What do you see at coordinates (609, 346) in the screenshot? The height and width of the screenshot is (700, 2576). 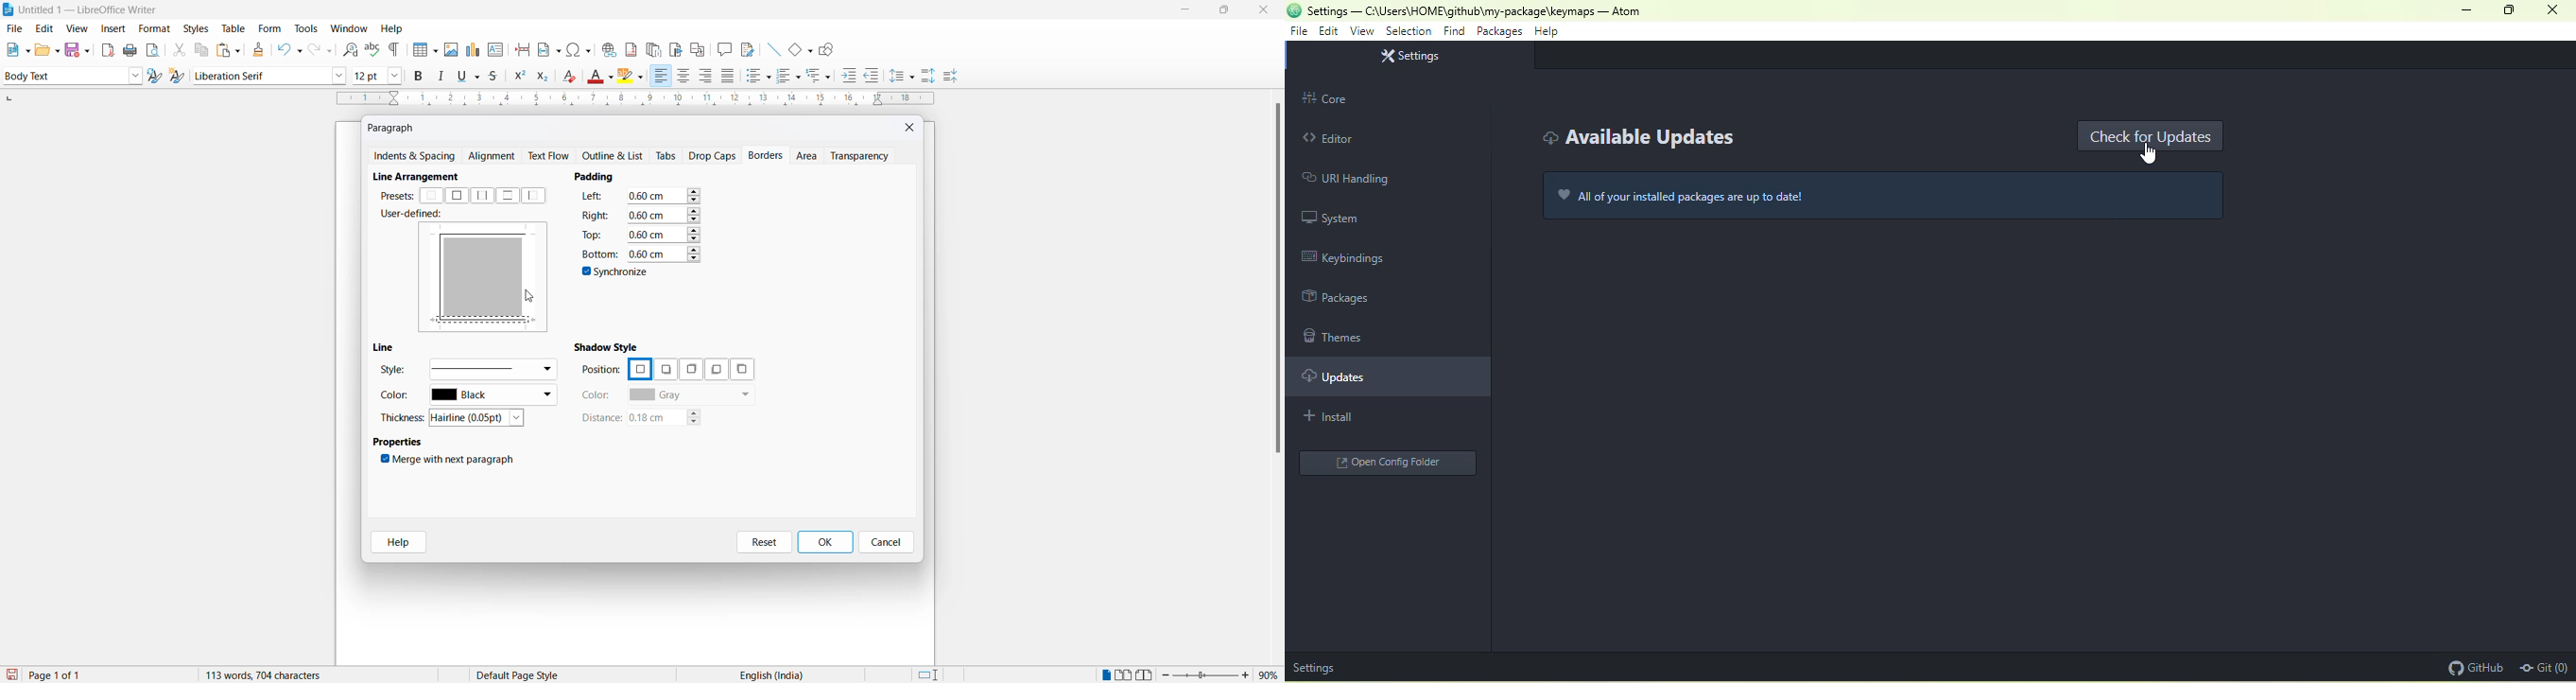 I see `shadow style` at bounding box center [609, 346].